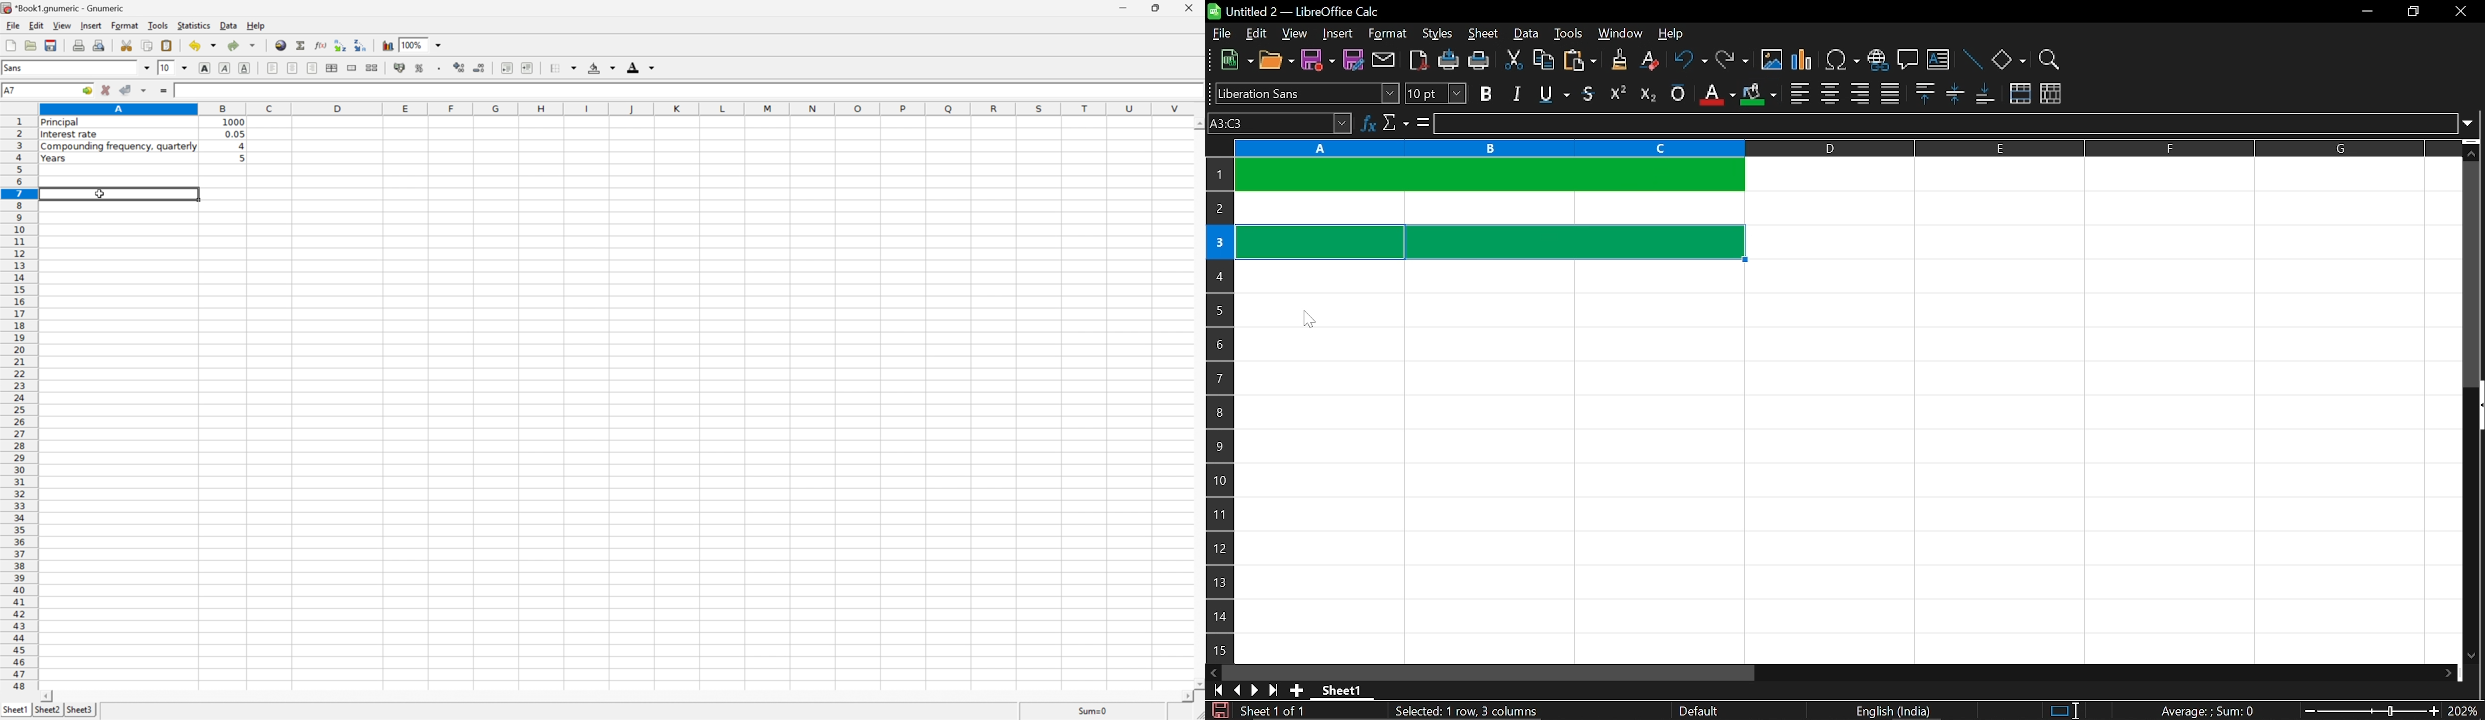  Describe the element at coordinates (333, 68) in the screenshot. I see `center horizontally` at that location.